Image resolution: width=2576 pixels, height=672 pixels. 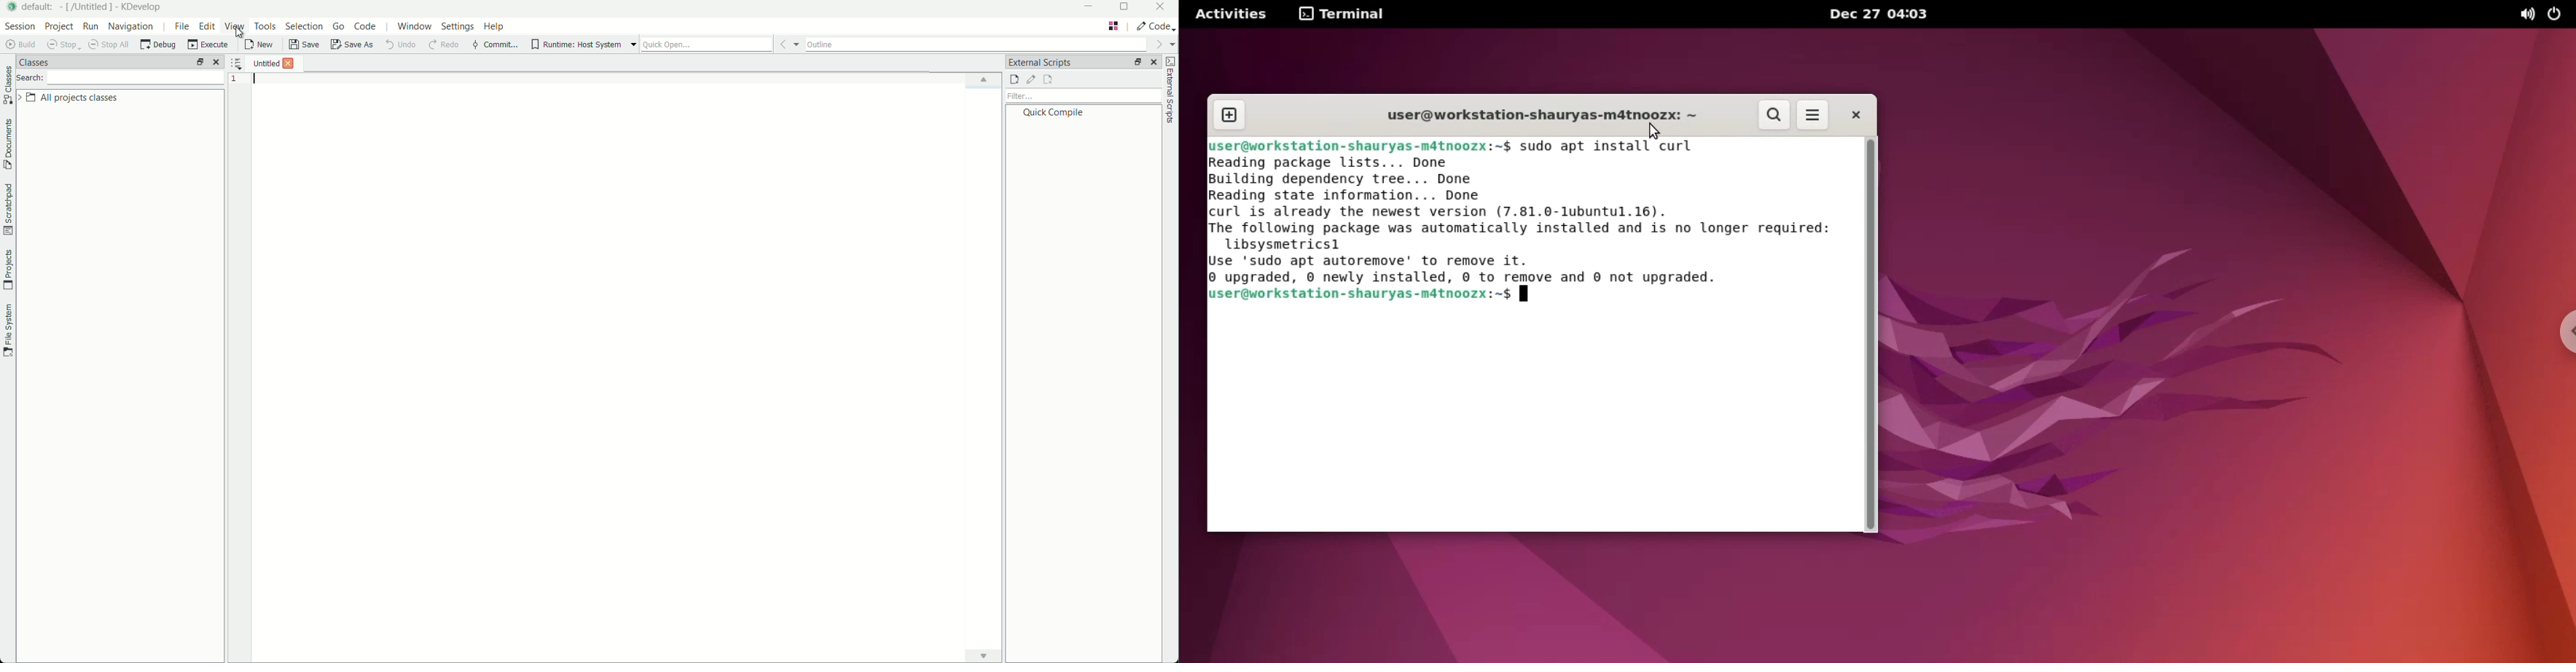 What do you see at coordinates (21, 45) in the screenshot?
I see `build` at bounding box center [21, 45].